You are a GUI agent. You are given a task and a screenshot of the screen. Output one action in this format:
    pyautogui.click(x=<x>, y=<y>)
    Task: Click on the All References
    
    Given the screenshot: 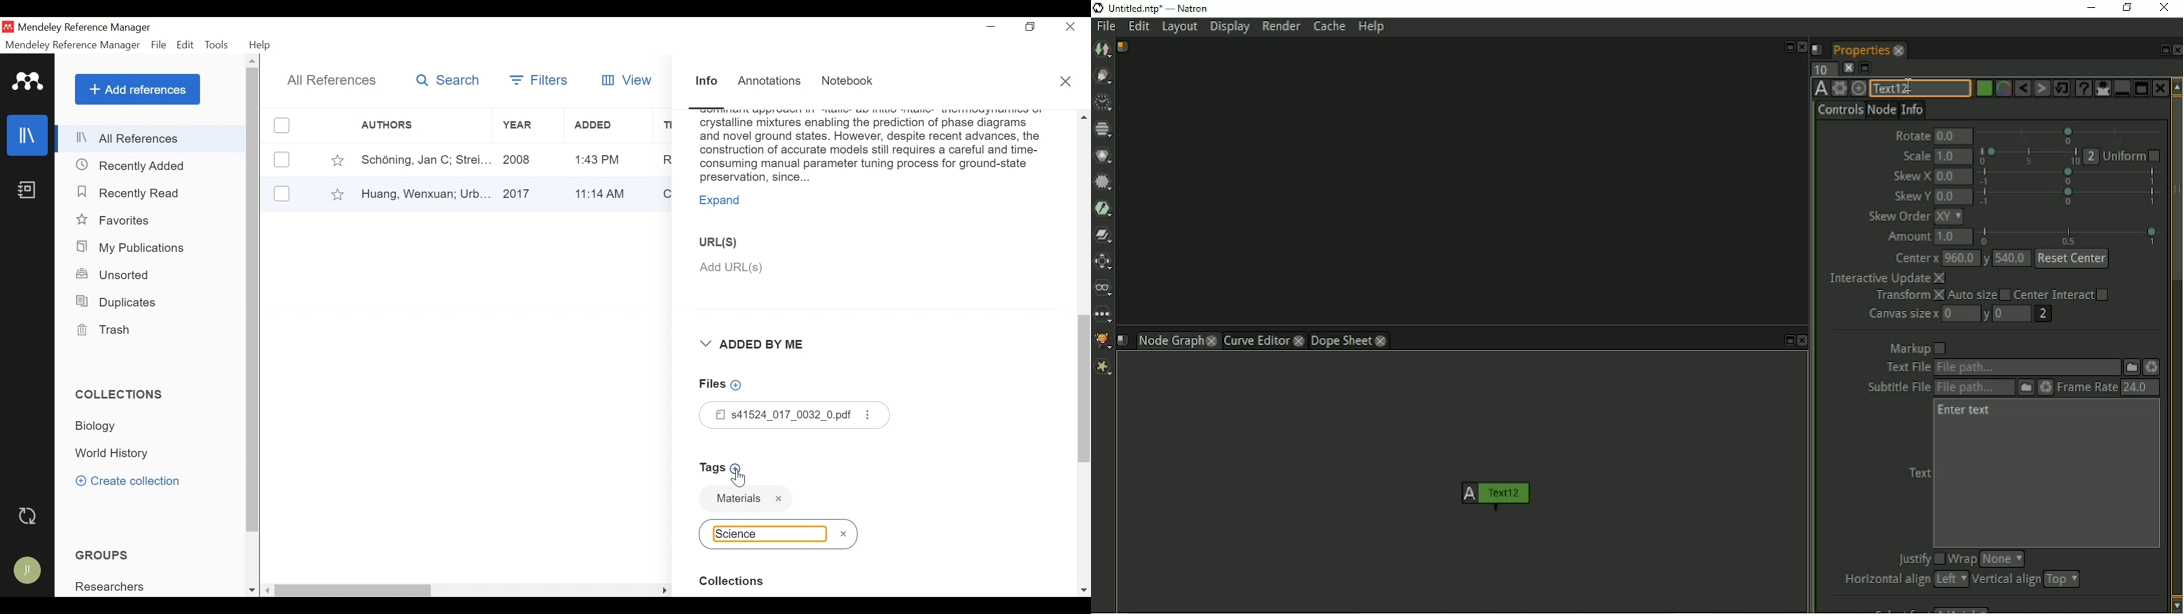 What is the action you would take?
    pyautogui.click(x=330, y=81)
    